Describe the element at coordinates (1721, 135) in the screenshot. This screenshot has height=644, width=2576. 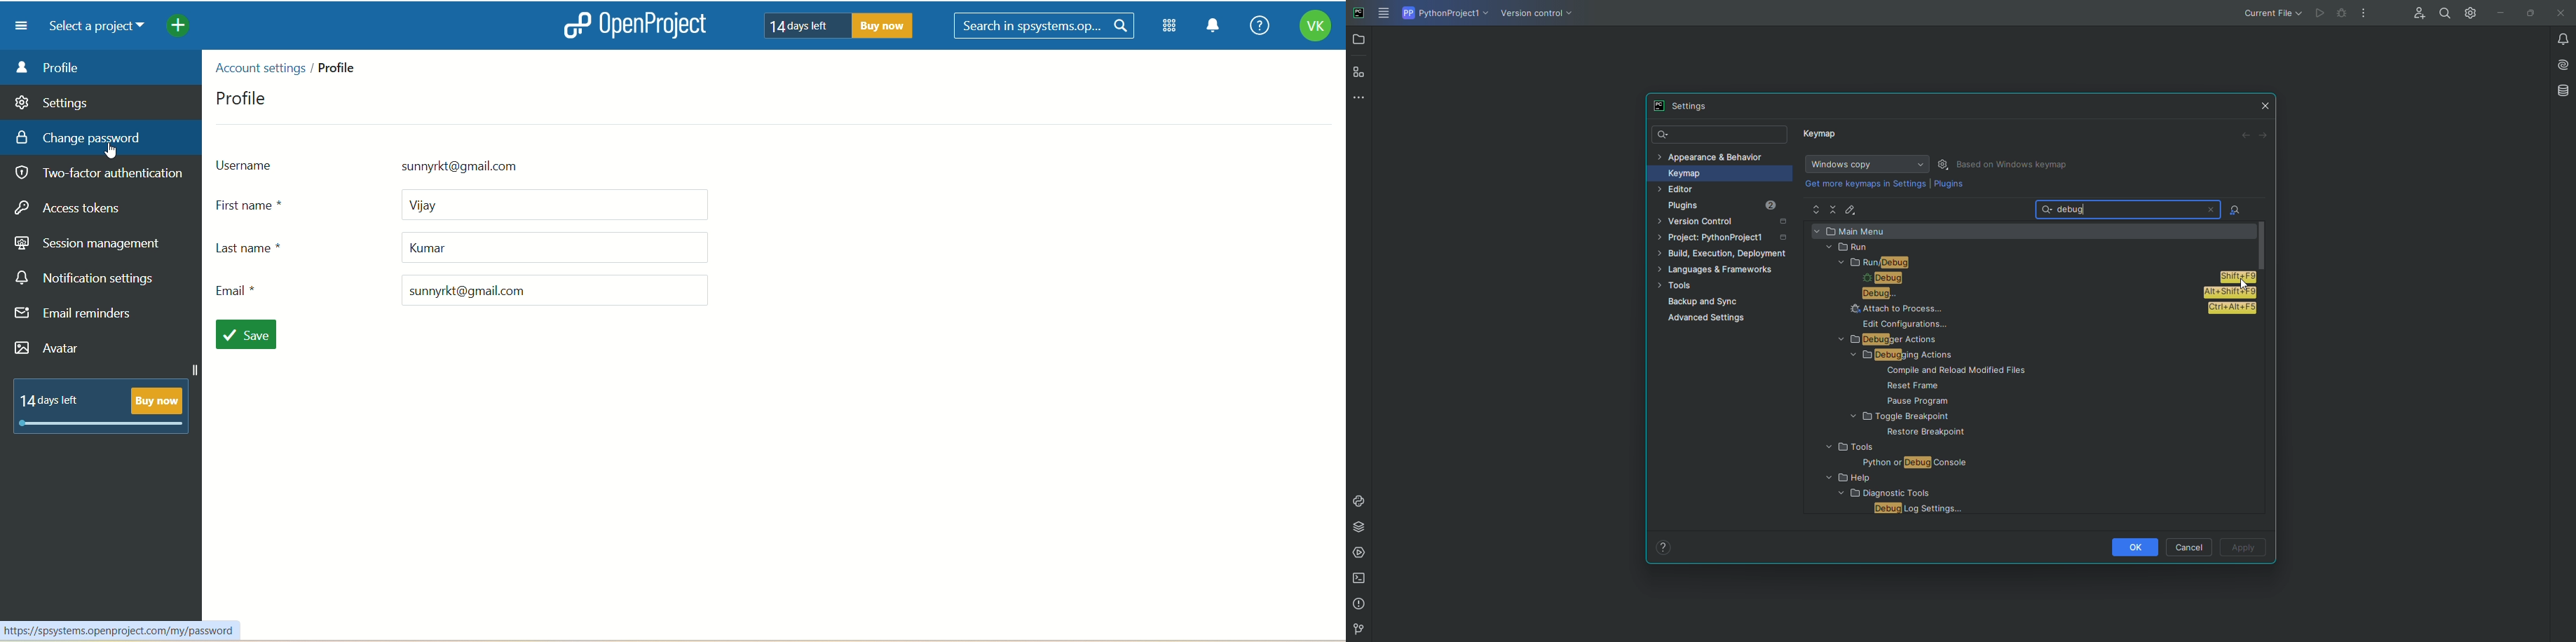
I see `Search` at that location.